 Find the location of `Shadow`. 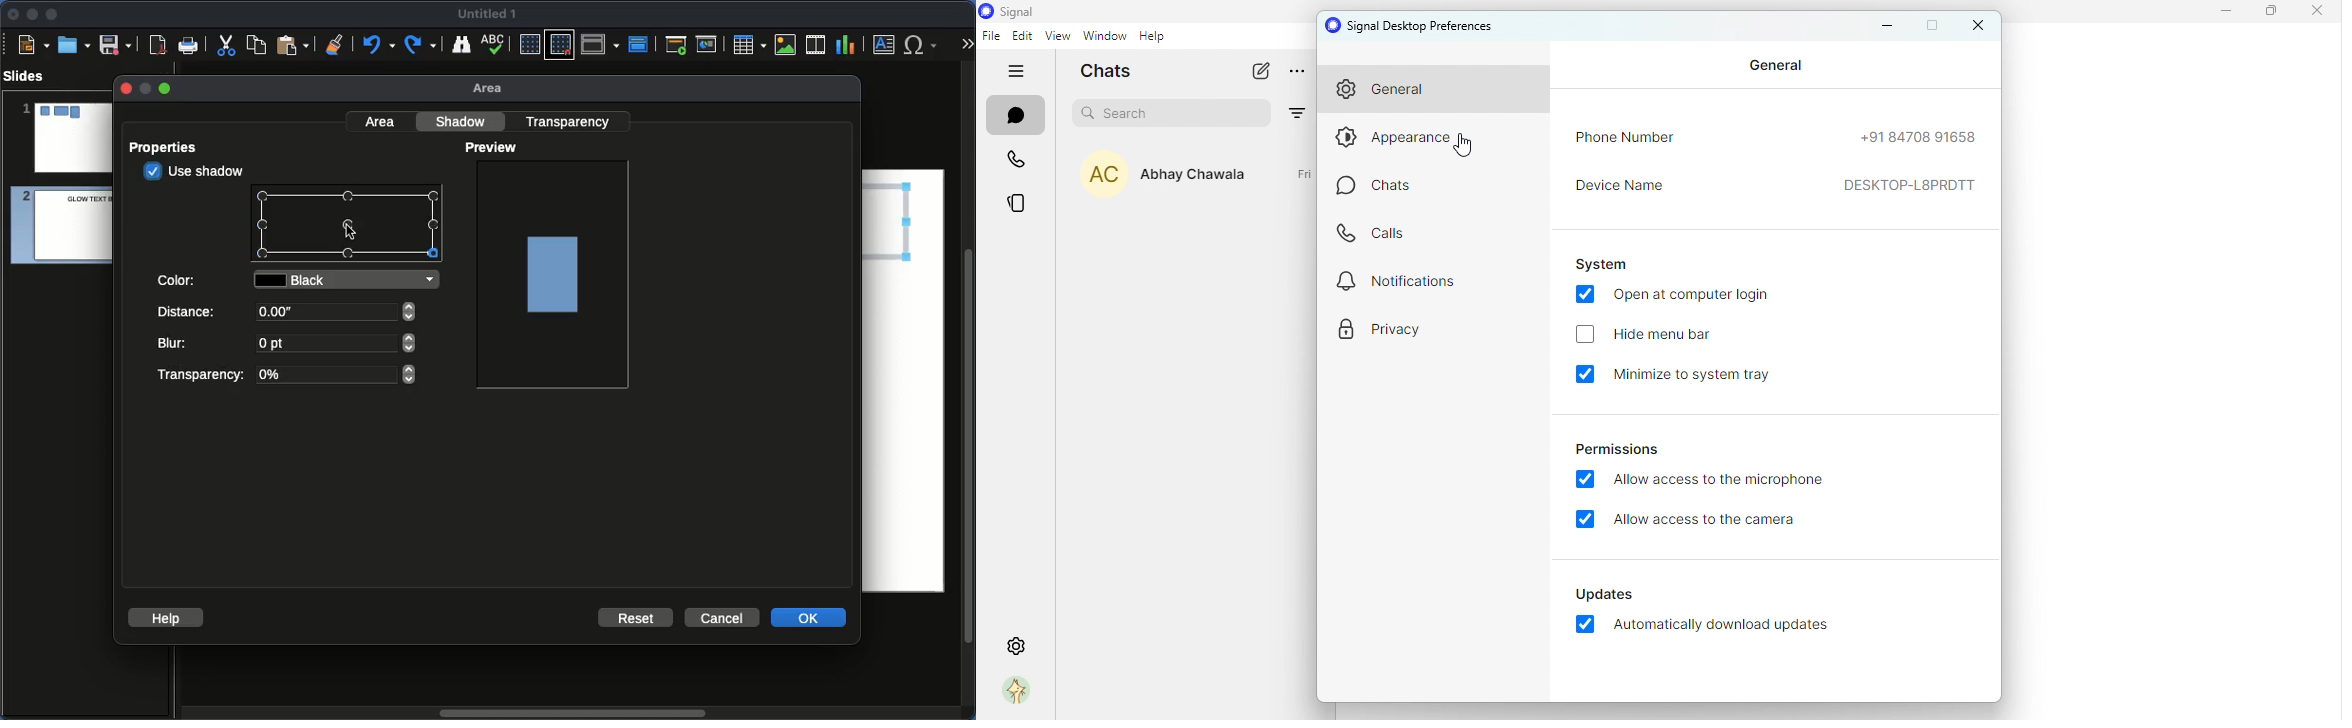

Shadow is located at coordinates (464, 121).